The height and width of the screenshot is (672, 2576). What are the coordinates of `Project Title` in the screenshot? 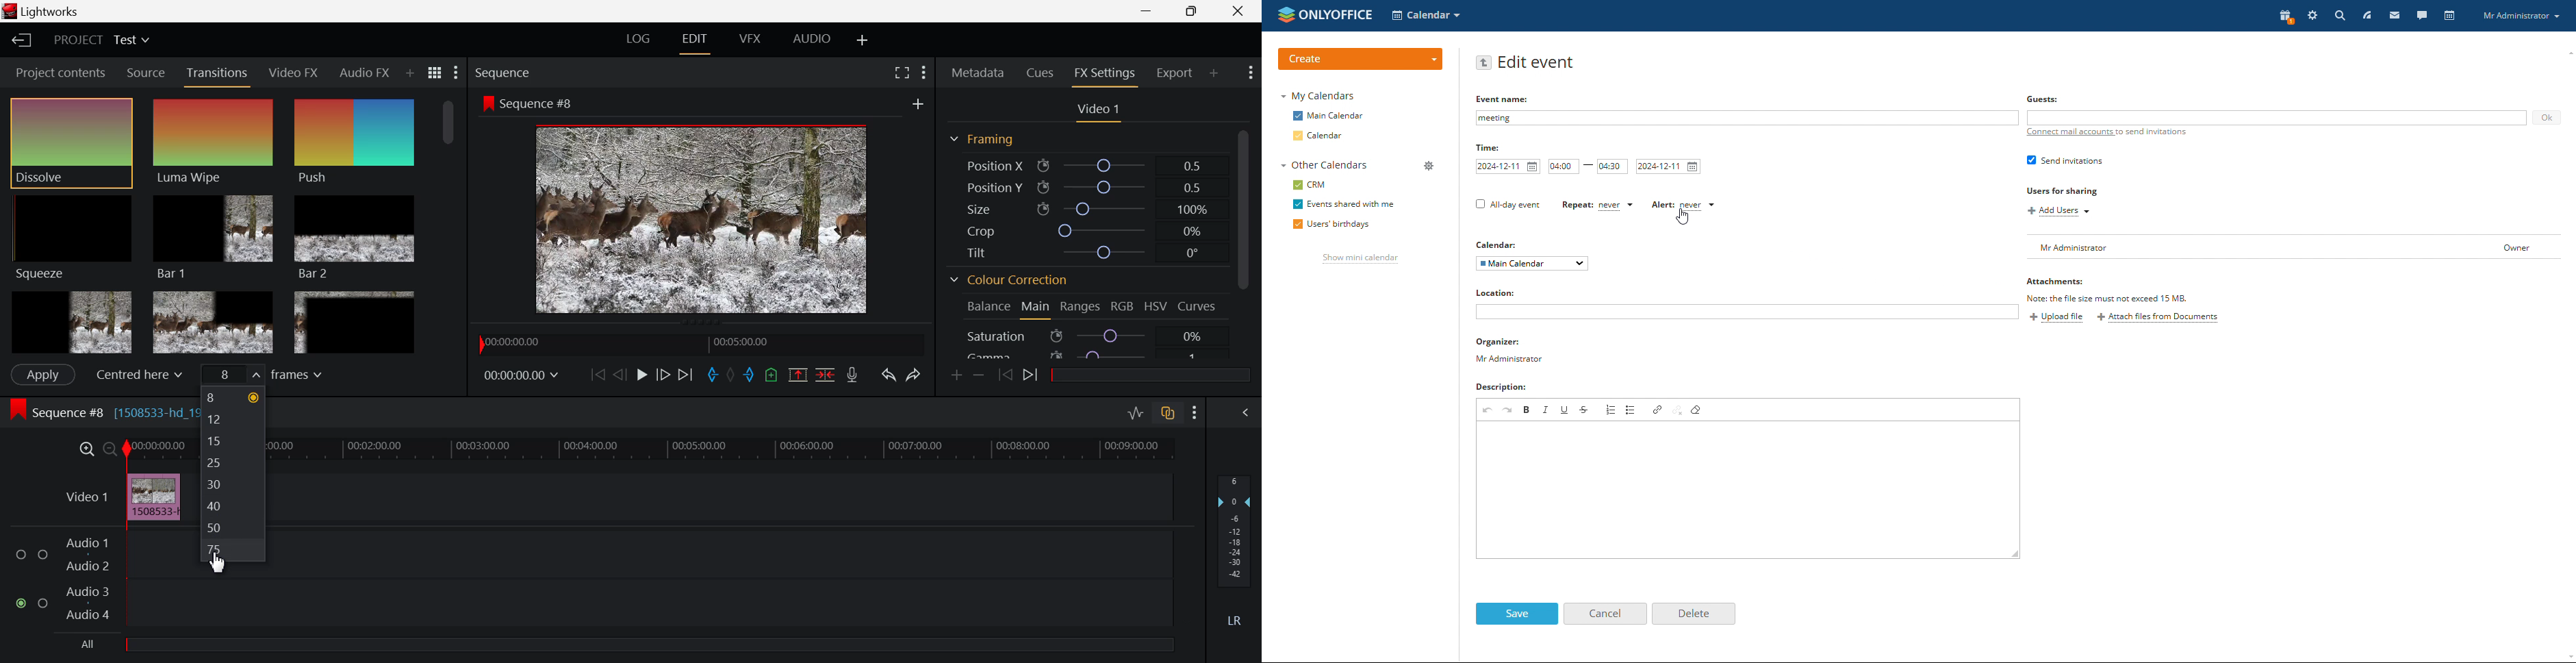 It's located at (101, 40).